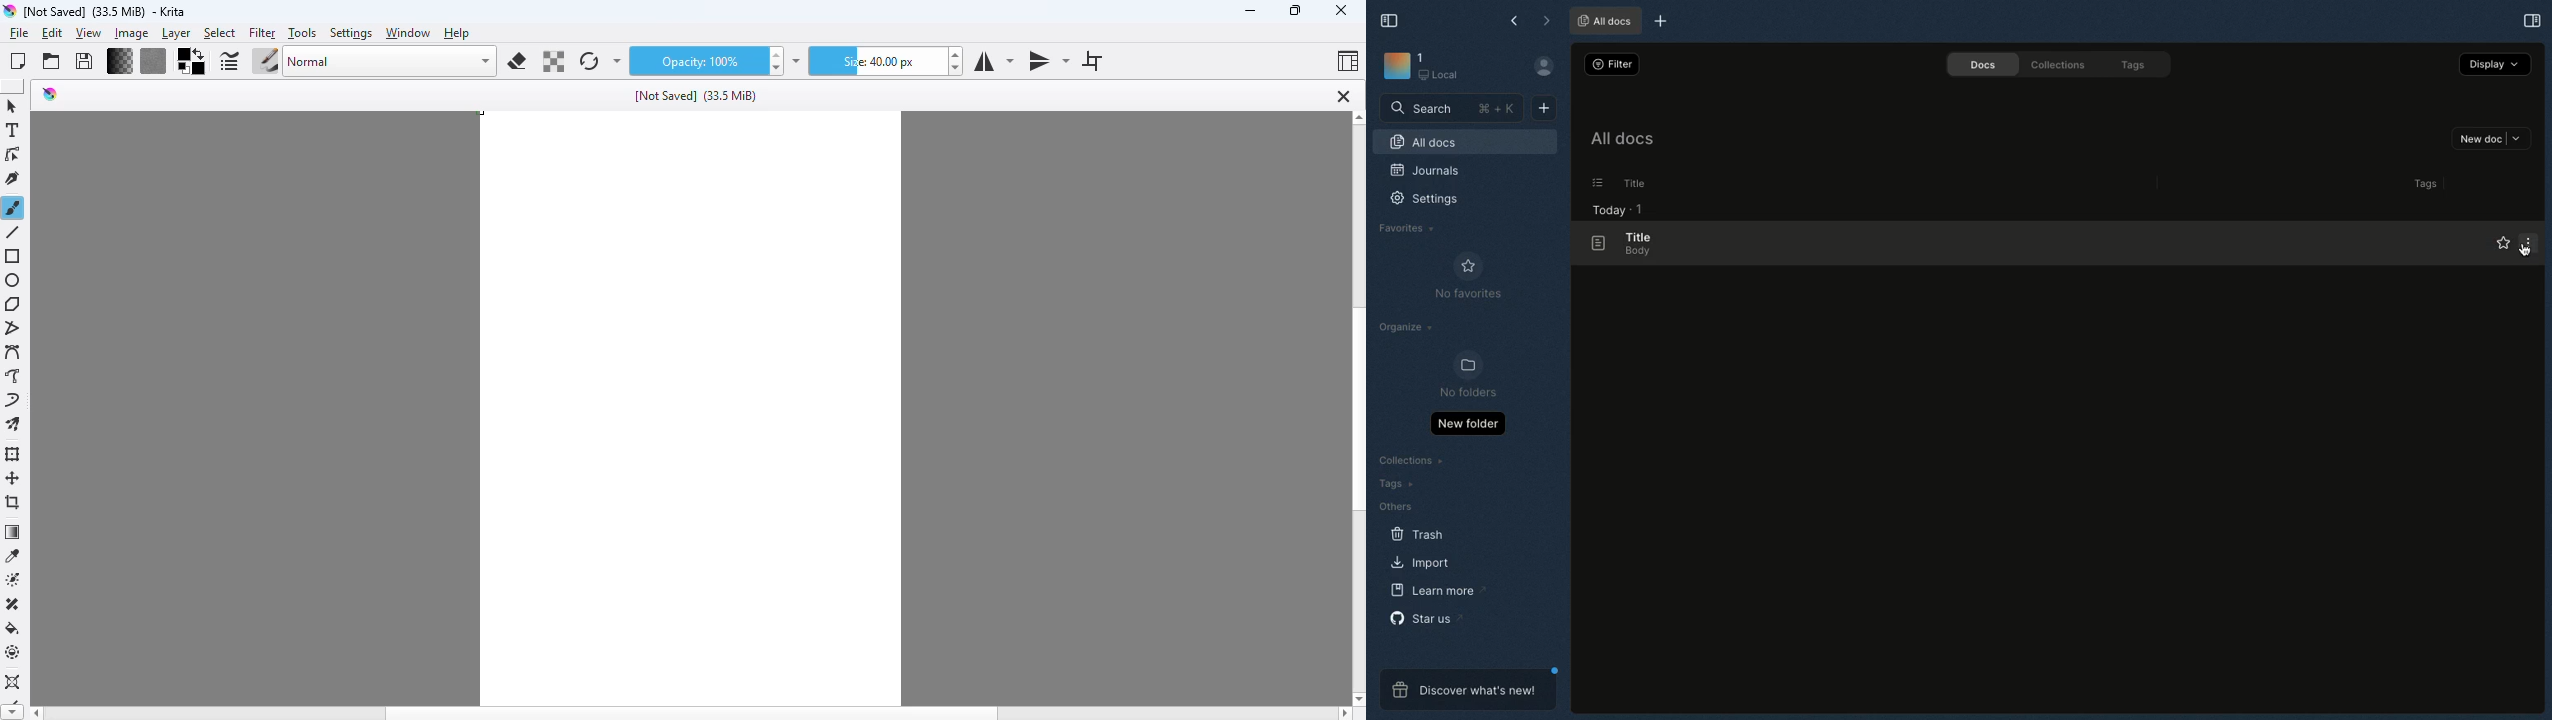  What do you see at coordinates (2492, 244) in the screenshot?
I see `Favorite` at bounding box center [2492, 244].